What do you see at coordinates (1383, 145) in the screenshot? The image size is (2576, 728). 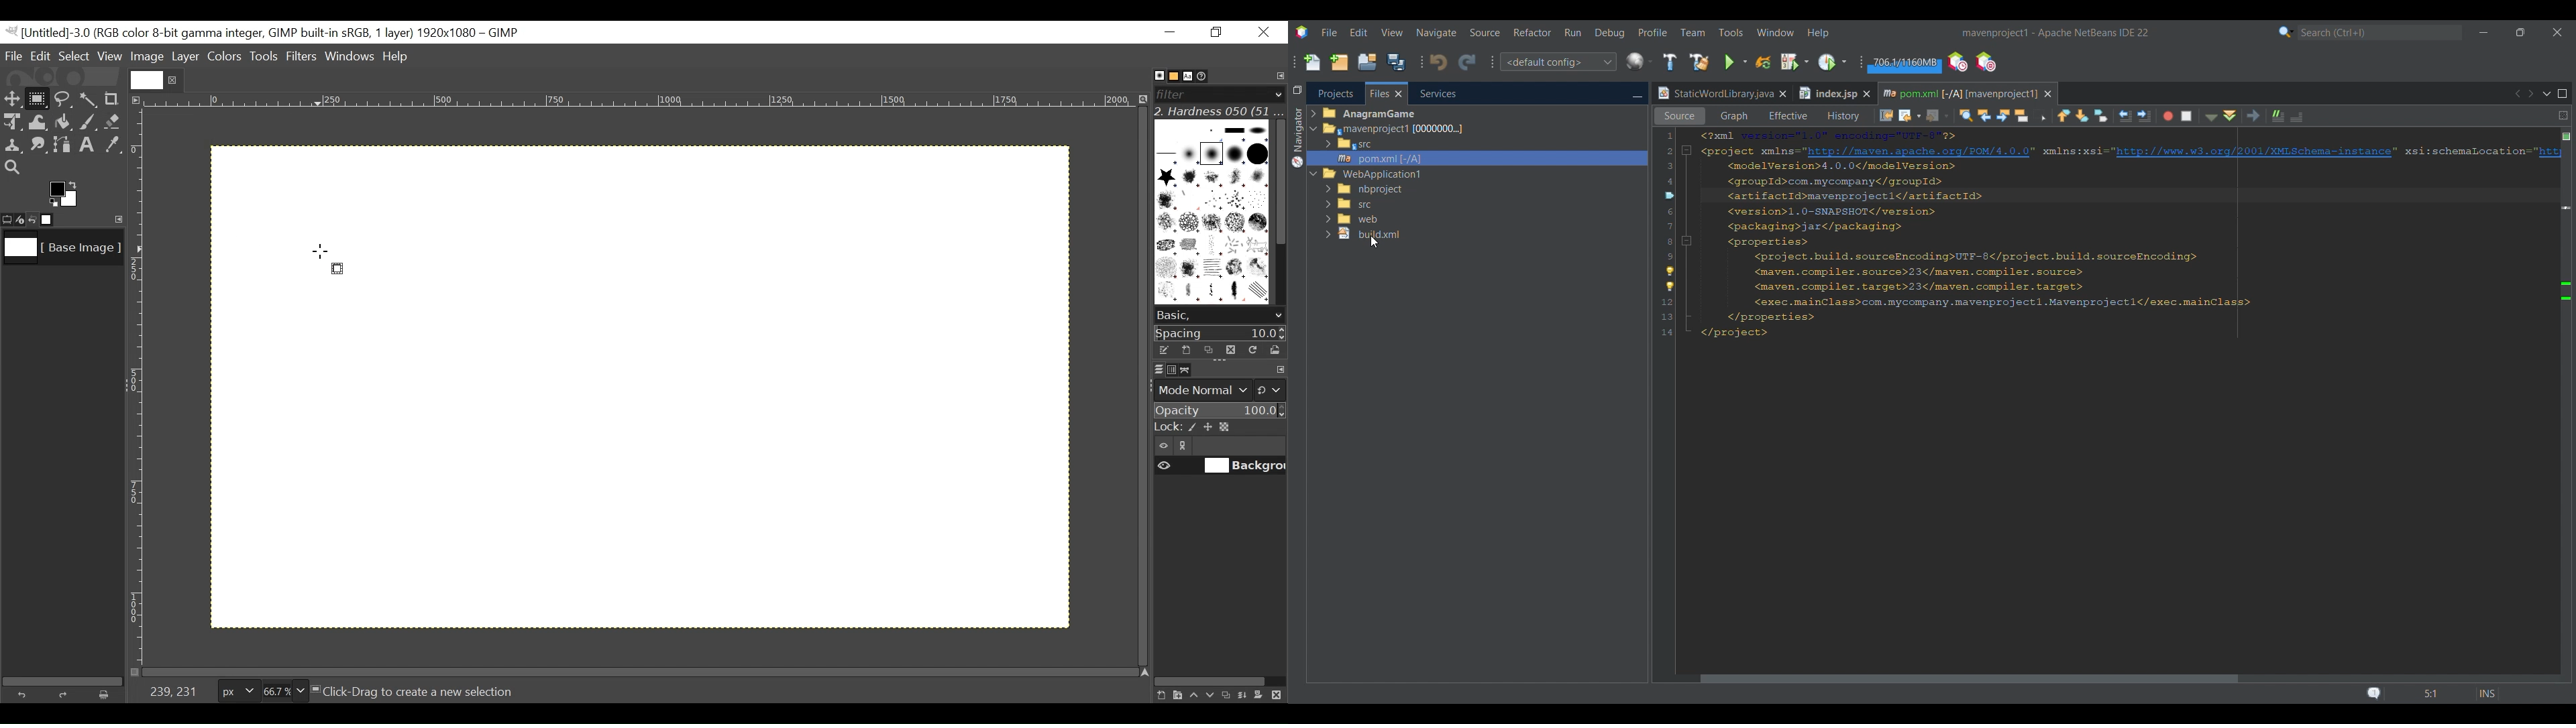 I see `Options under Files tab` at bounding box center [1383, 145].